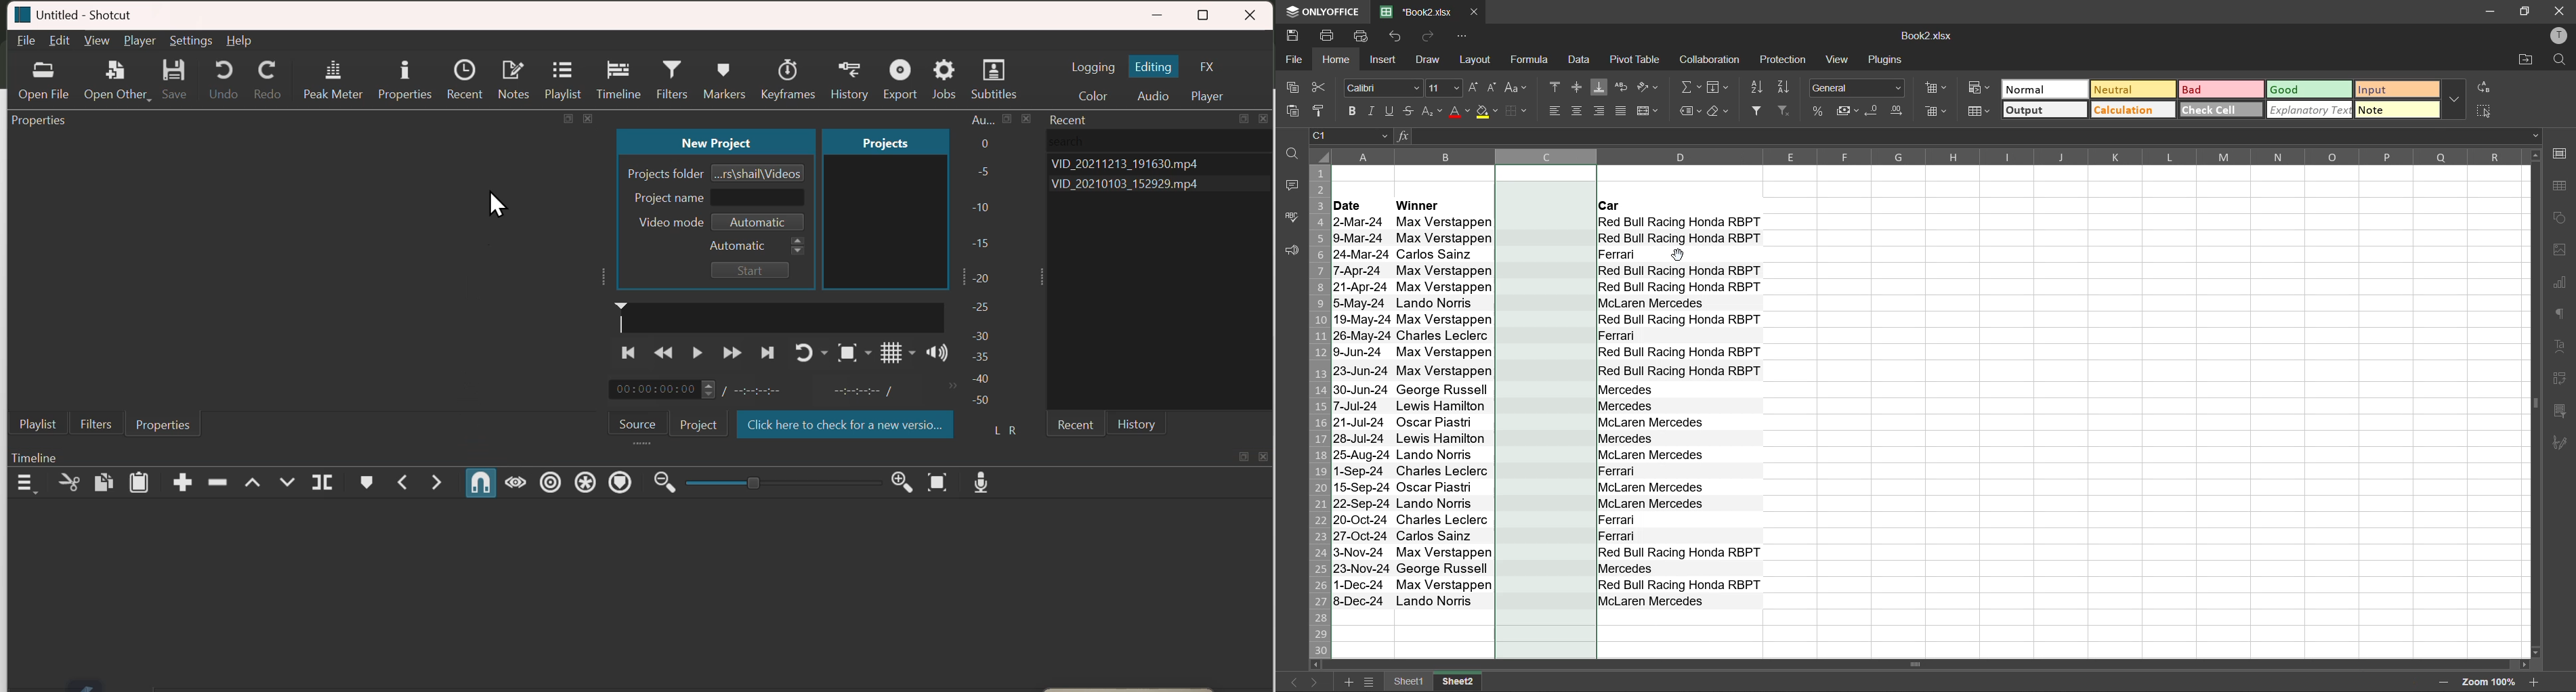  I want to click on Timeline, so click(617, 74).